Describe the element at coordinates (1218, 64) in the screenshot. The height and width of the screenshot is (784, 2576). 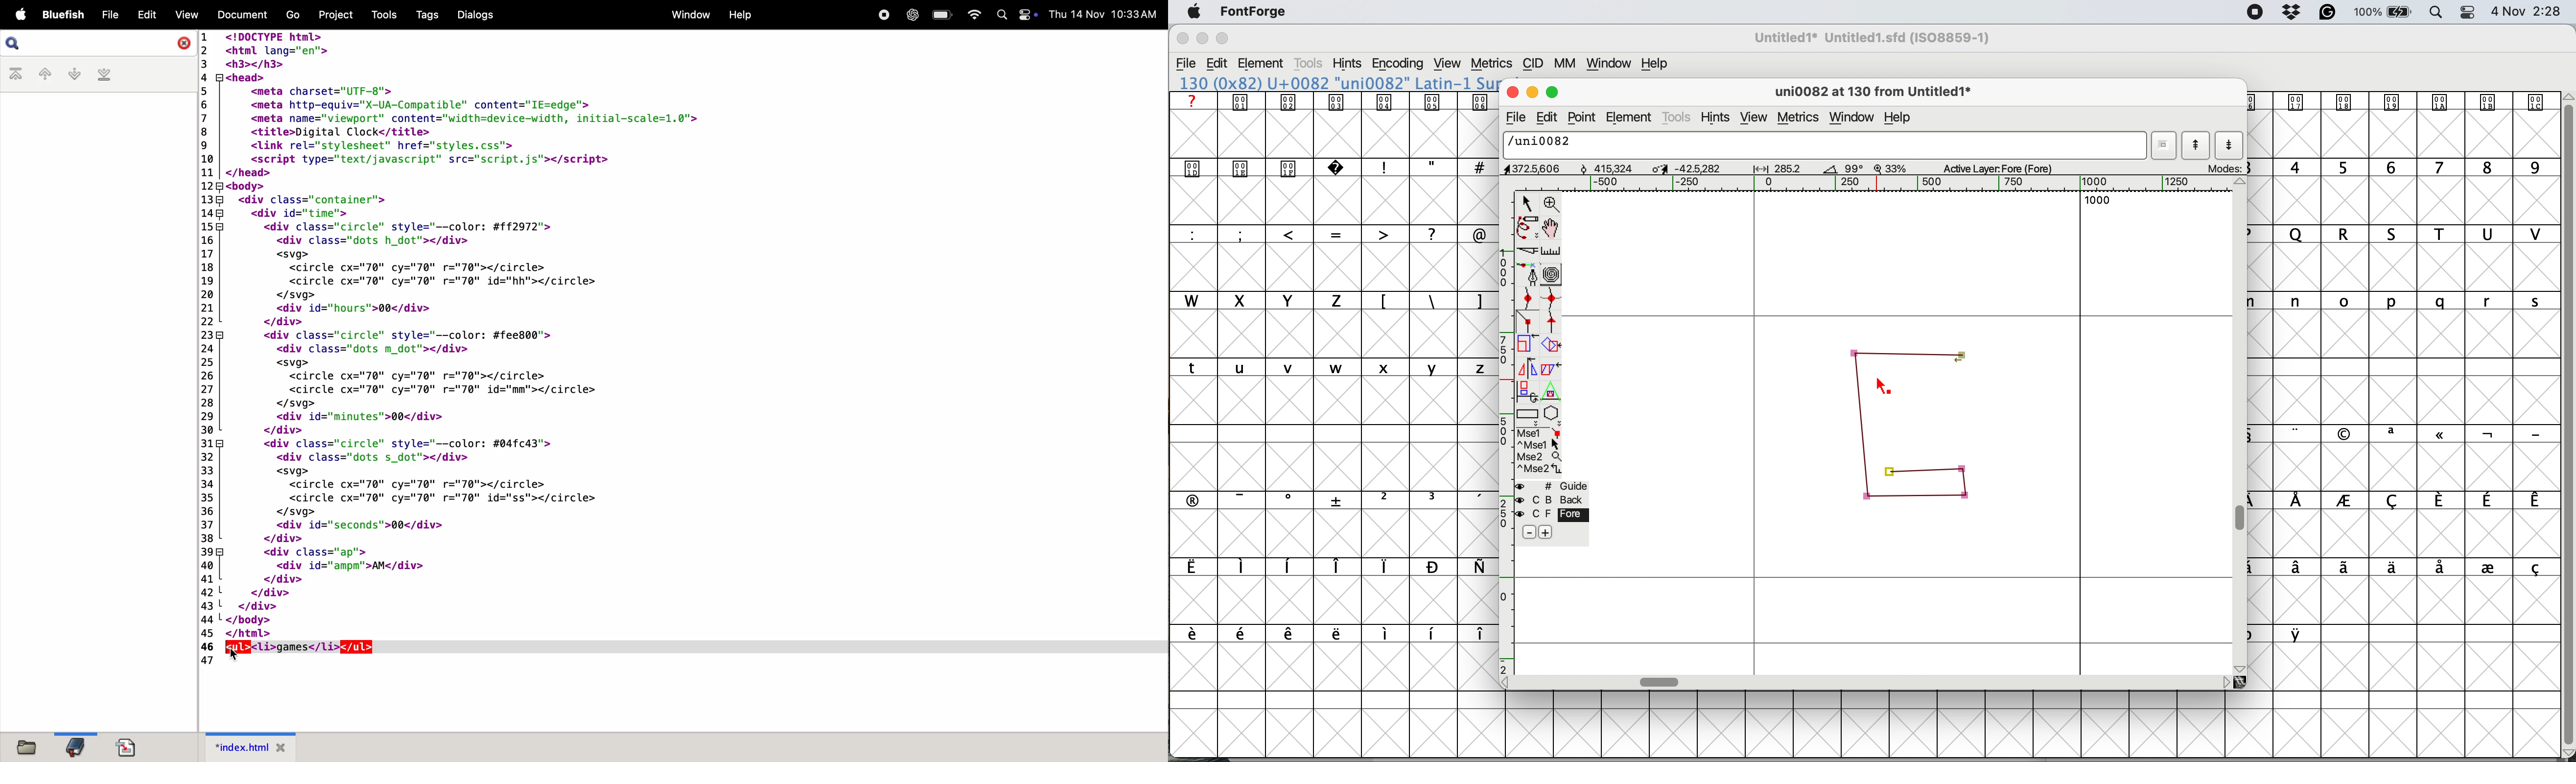
I see `edit` at that location.